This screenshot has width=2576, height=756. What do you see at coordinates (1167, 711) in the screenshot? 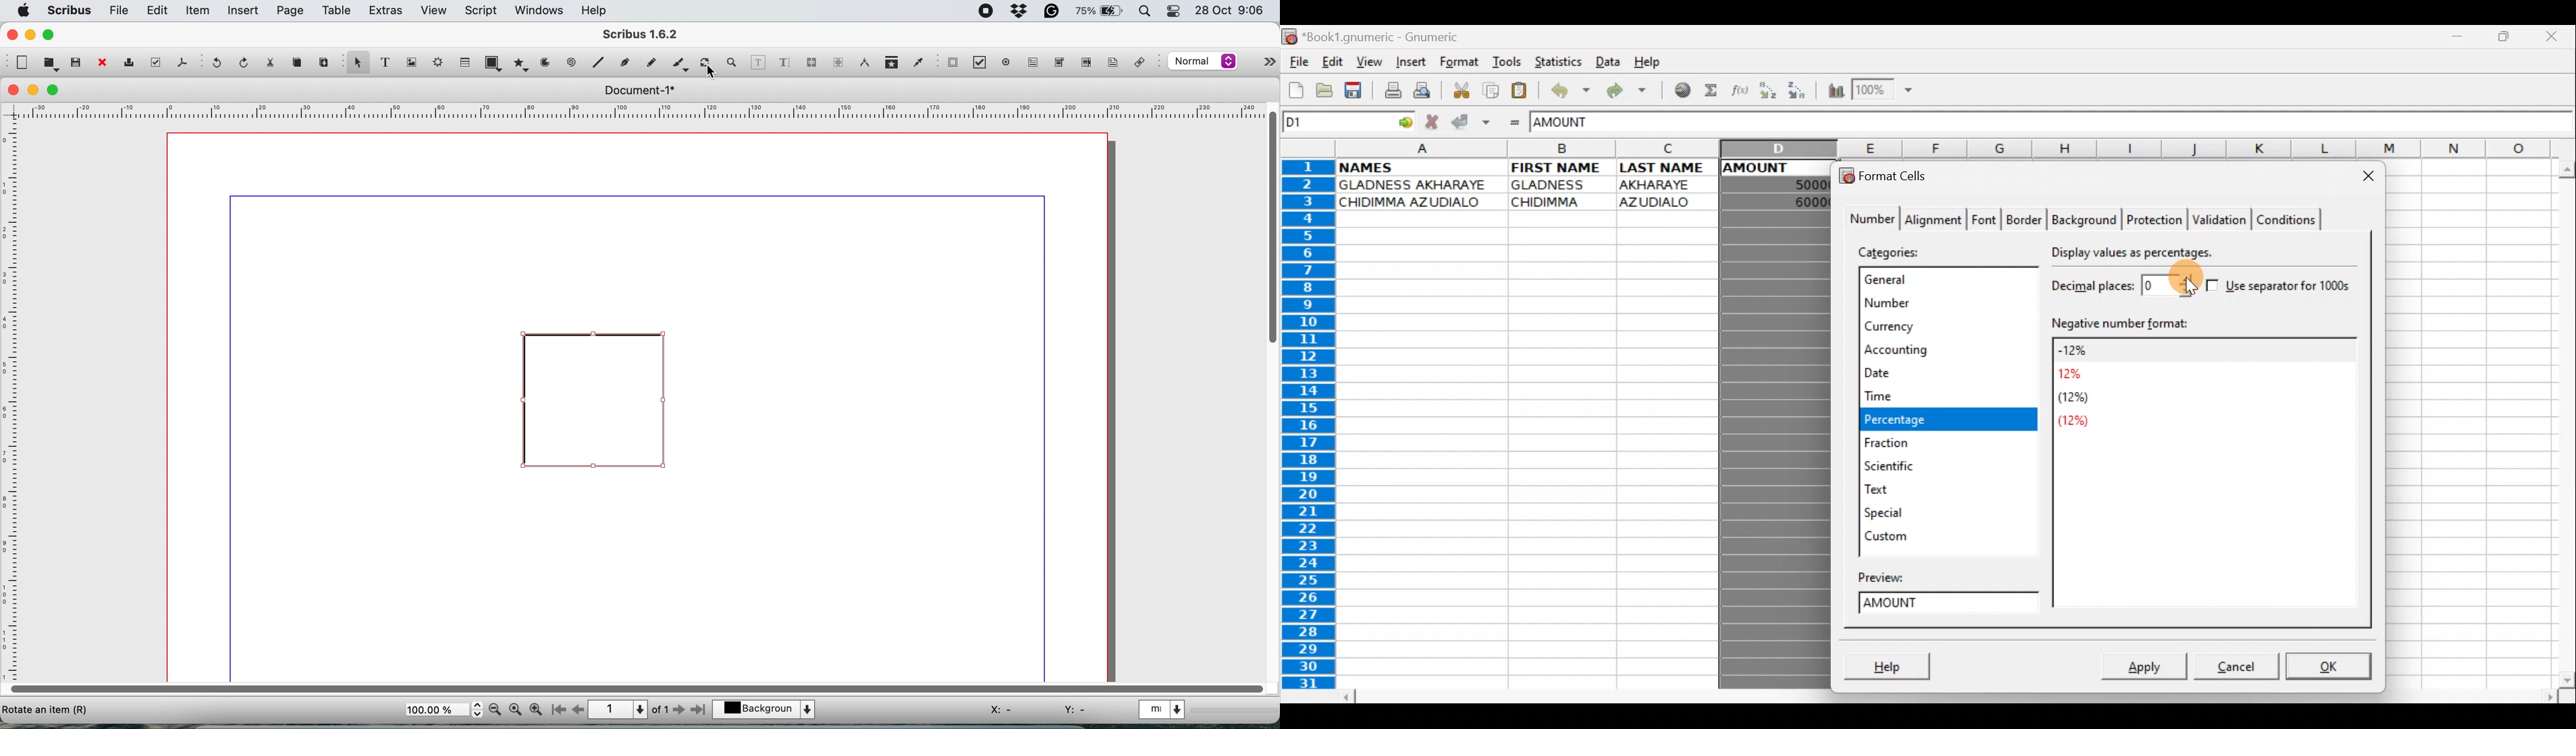
I see `select the current unit` at bounding box center [1167, 711].